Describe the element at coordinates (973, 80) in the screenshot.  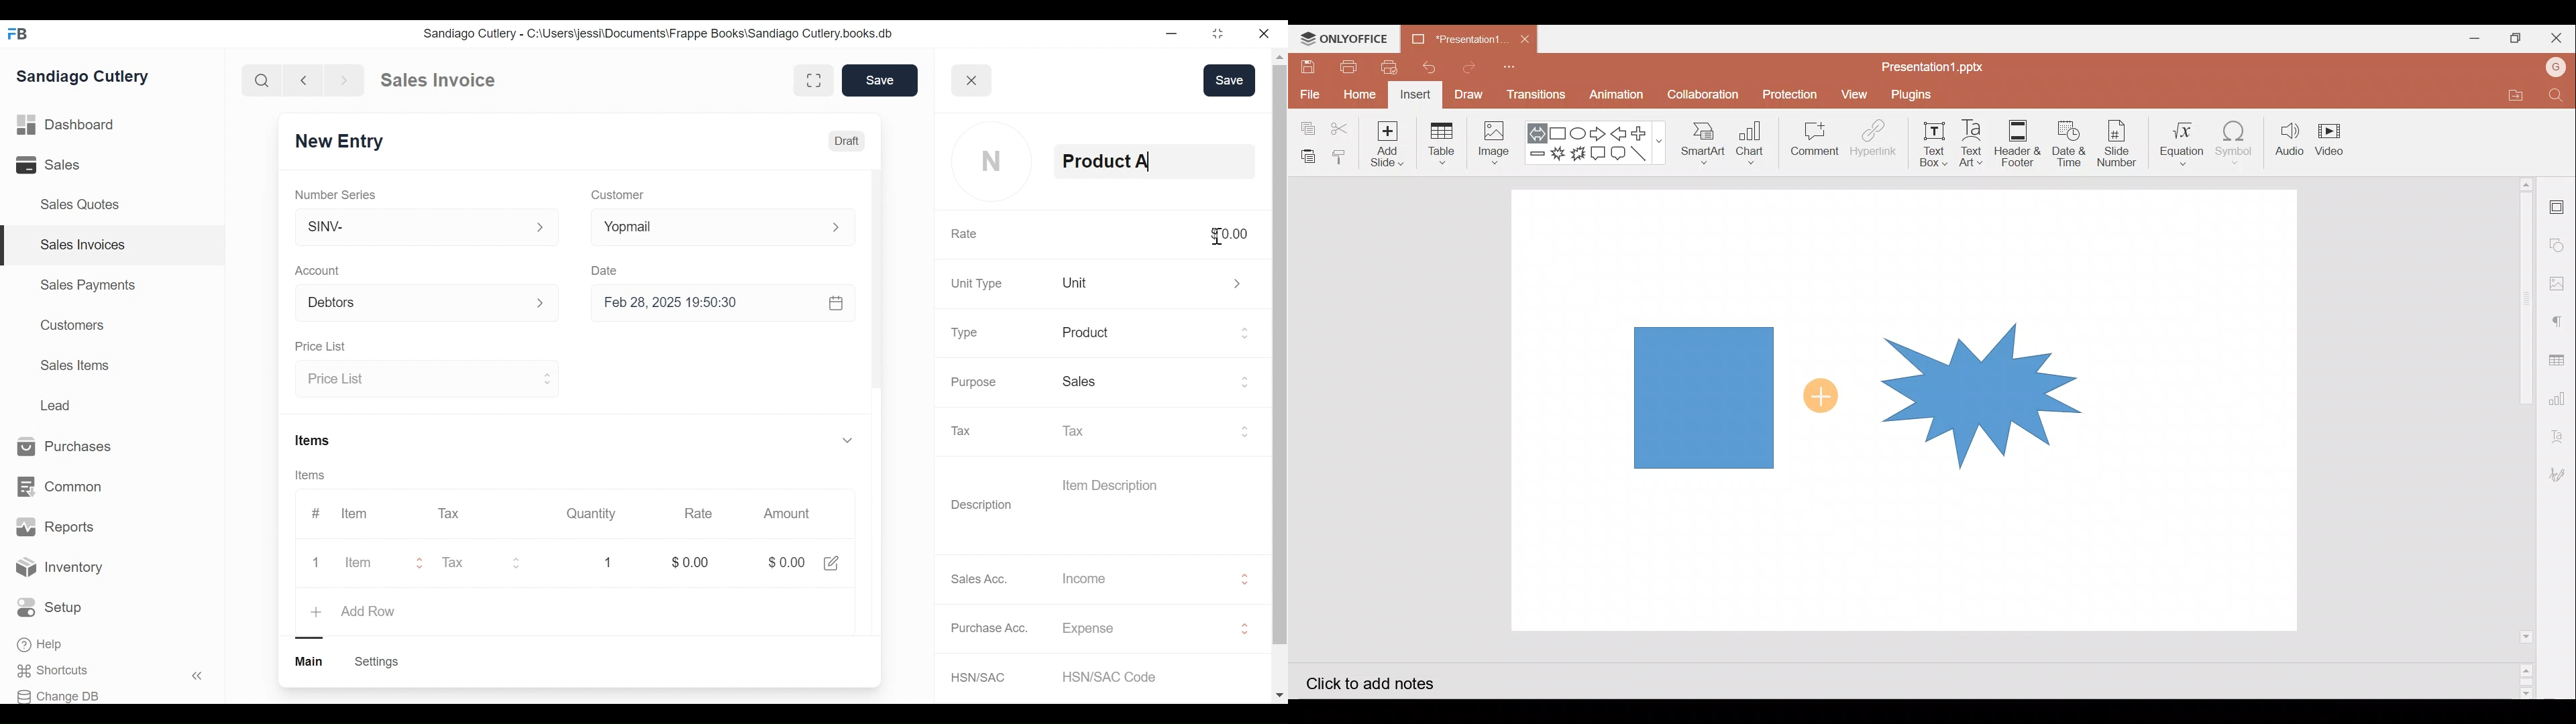
I see `close` at that location.